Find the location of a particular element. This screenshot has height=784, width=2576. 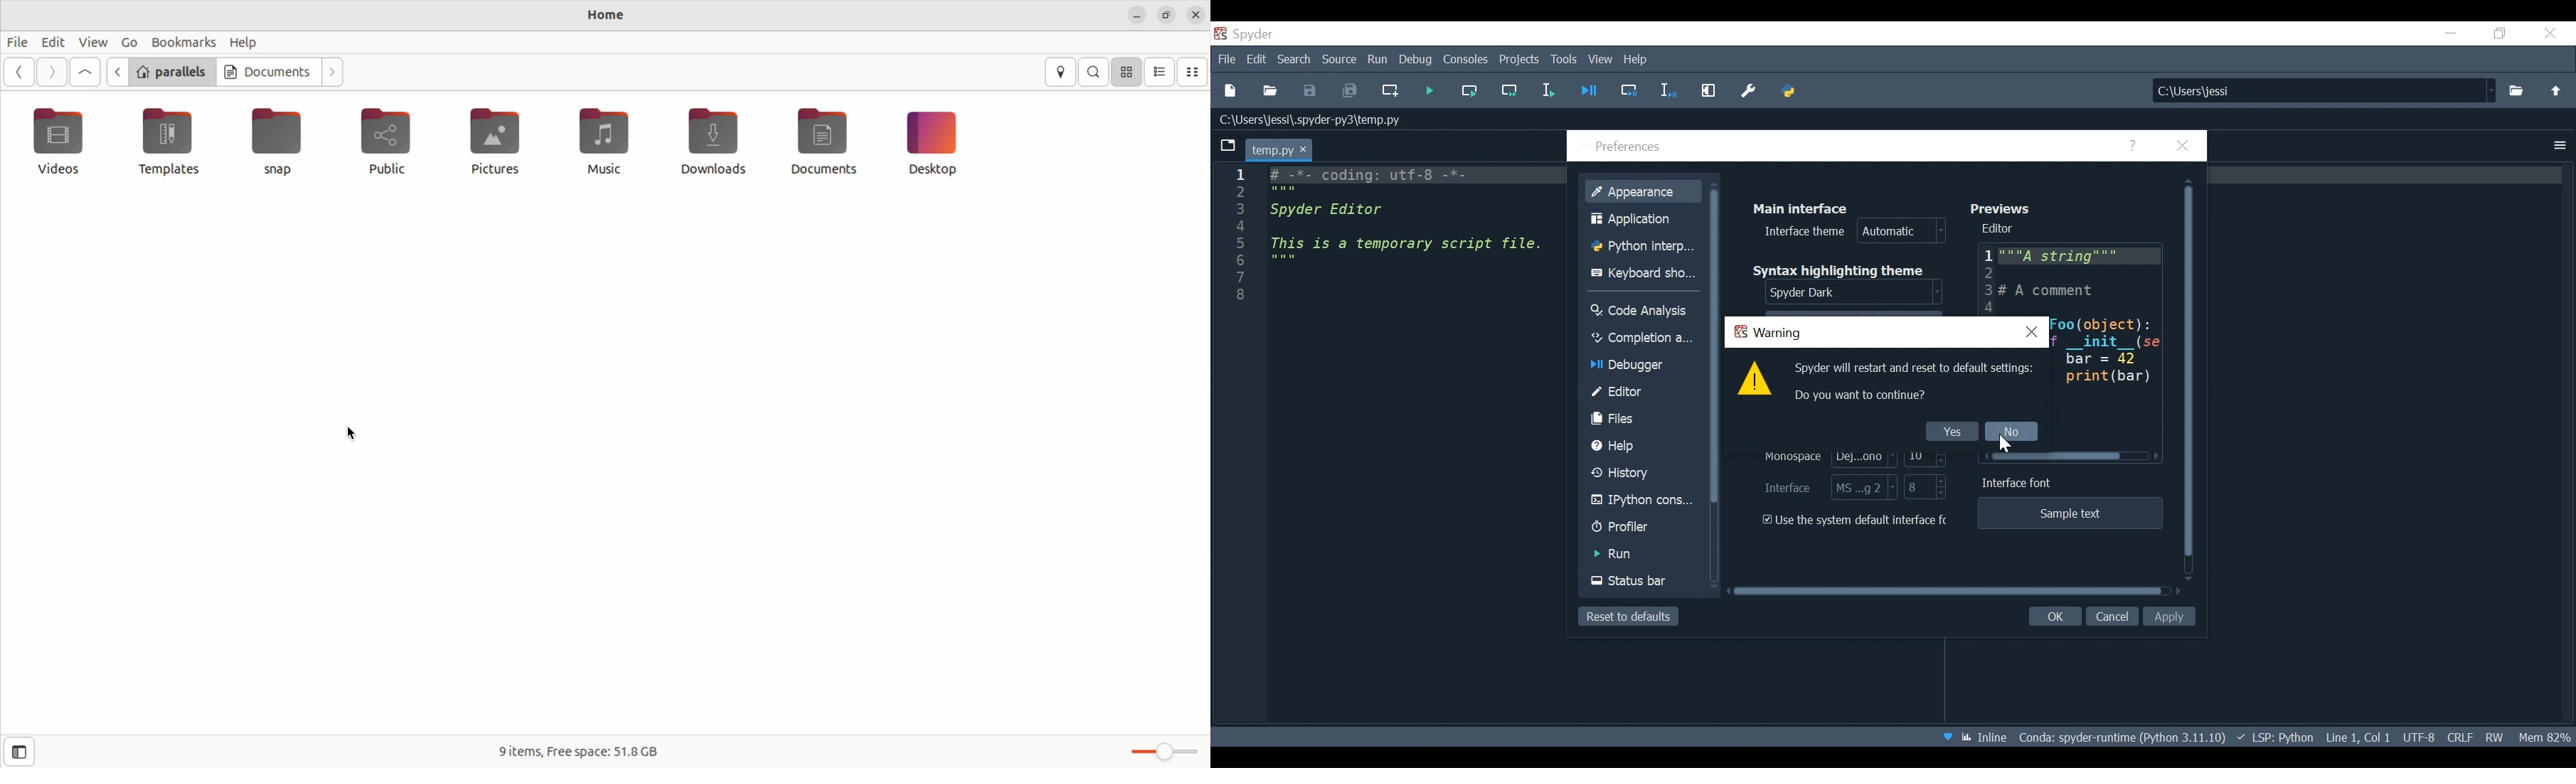

Interface fonts is located at coordinates (1826, 487).